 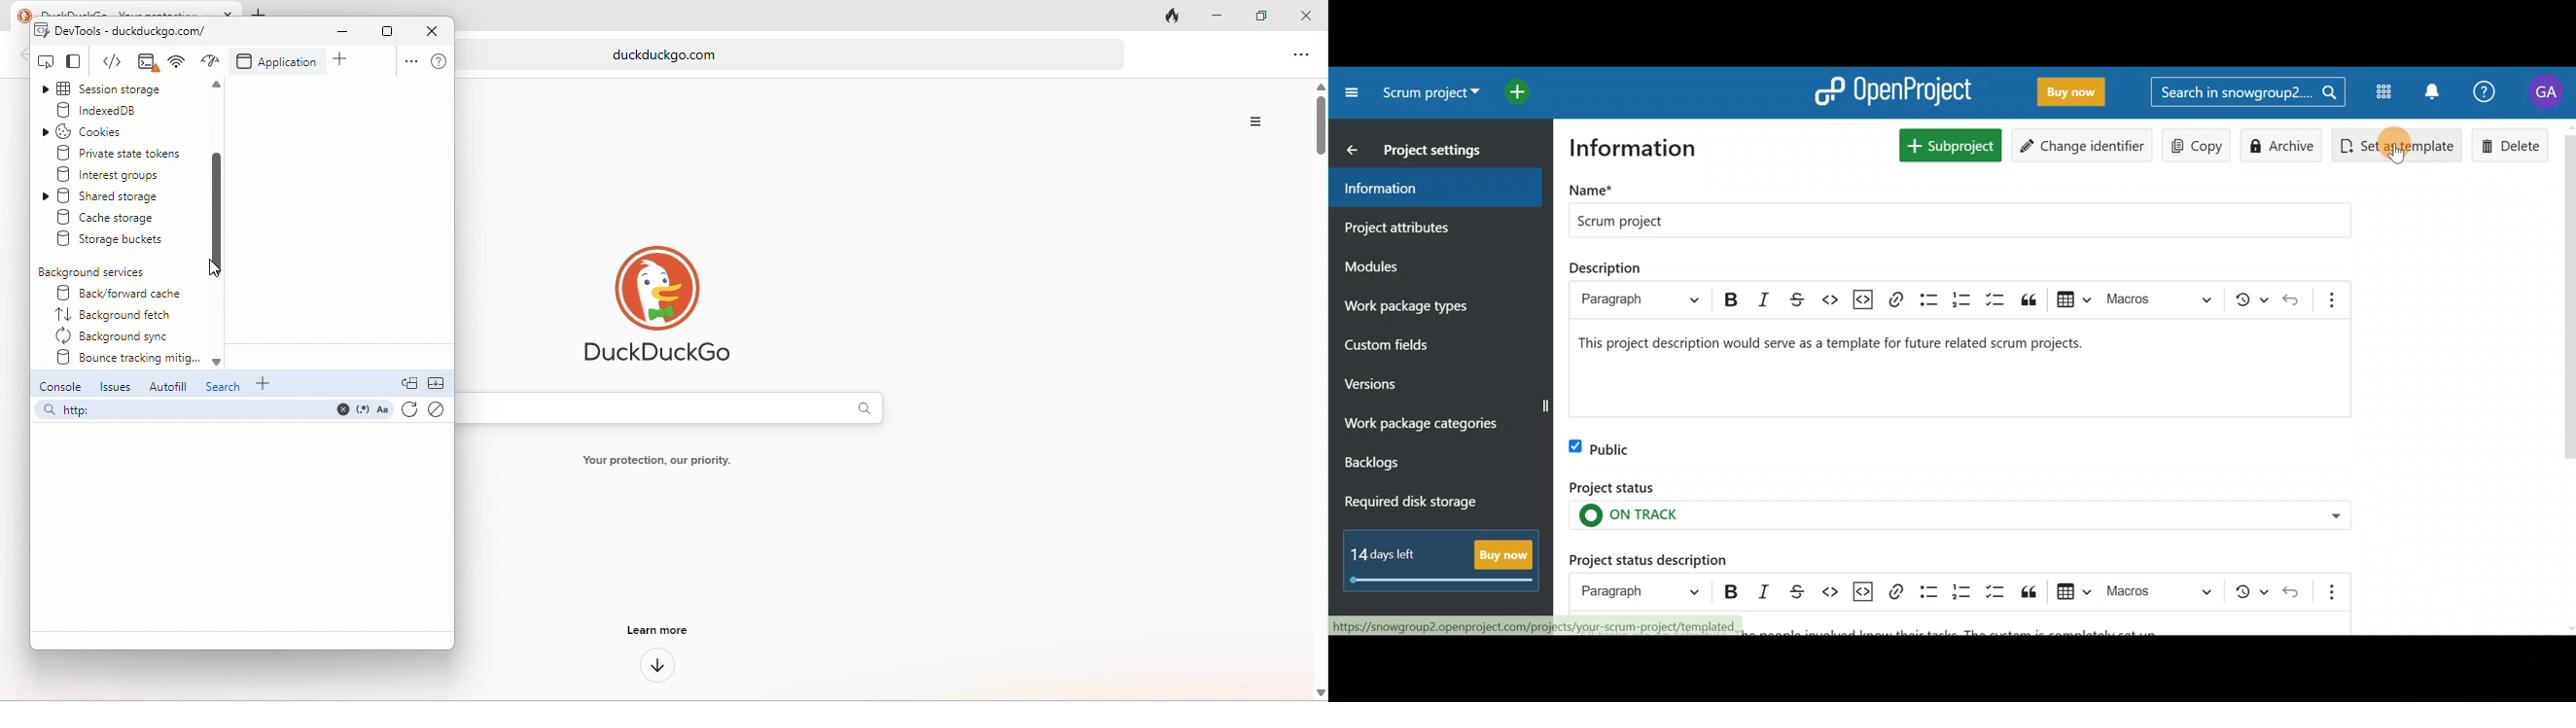 I want to click on Bold, so click(x=1730, y=592).